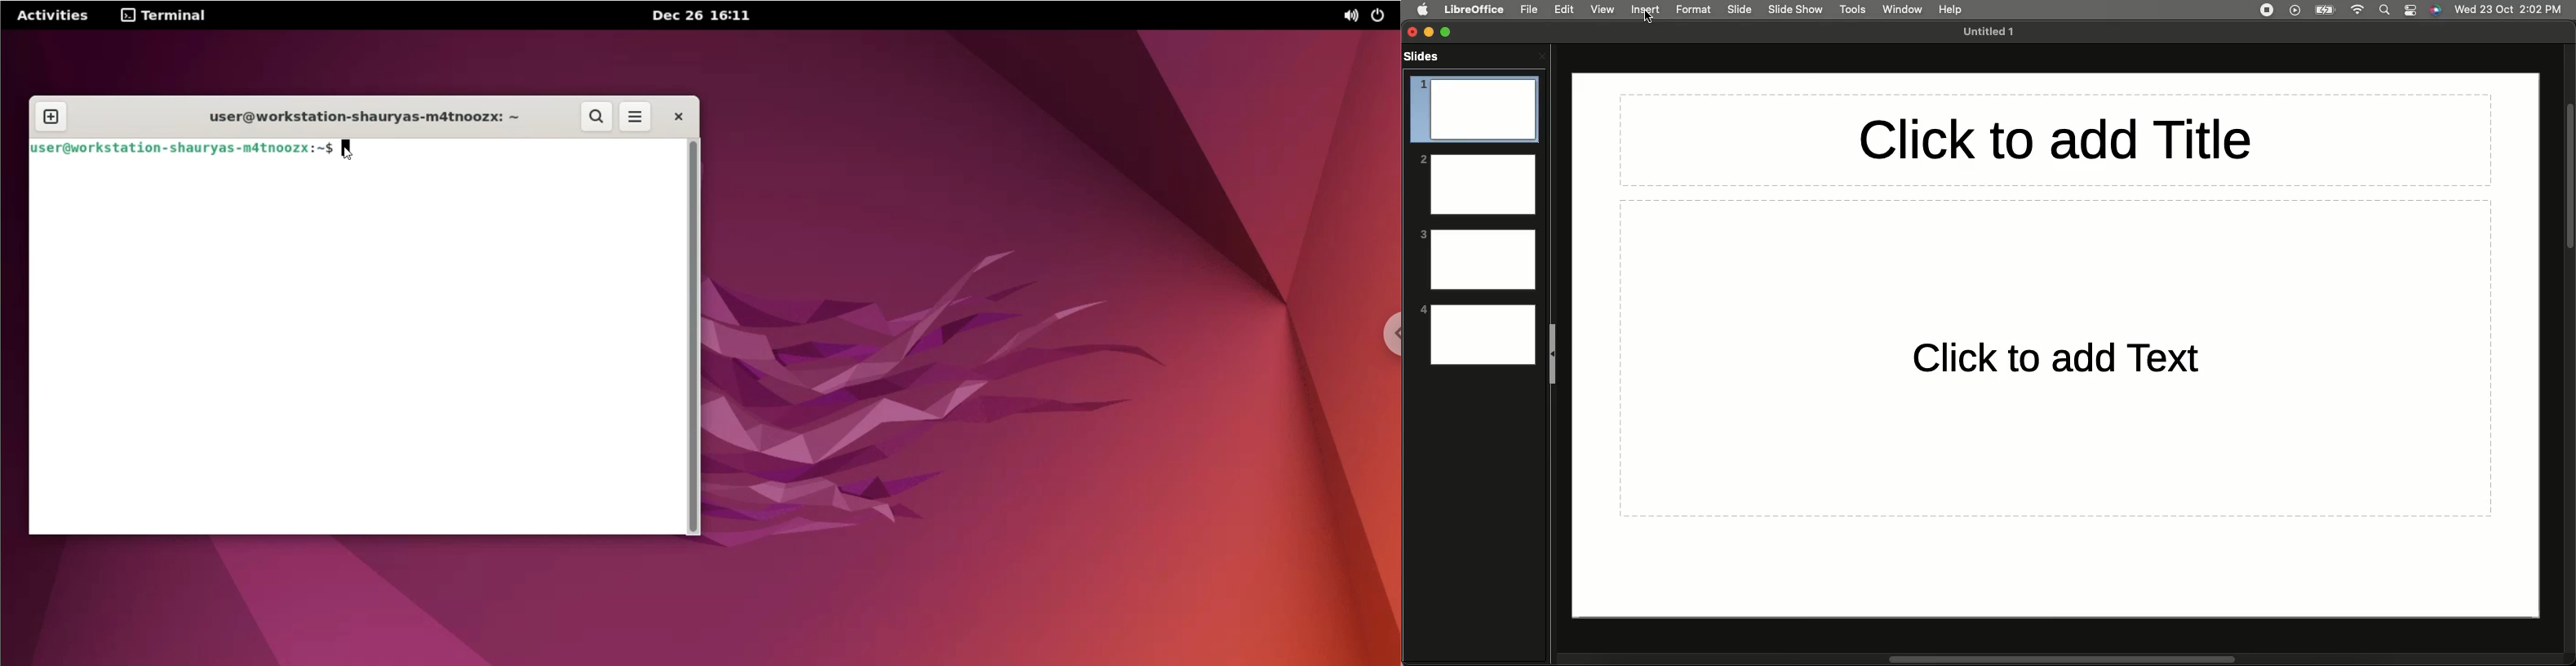  What do you see at coordinates (634, 117) in the screenshot?
I see `menu` at bounding box center [634, 117].